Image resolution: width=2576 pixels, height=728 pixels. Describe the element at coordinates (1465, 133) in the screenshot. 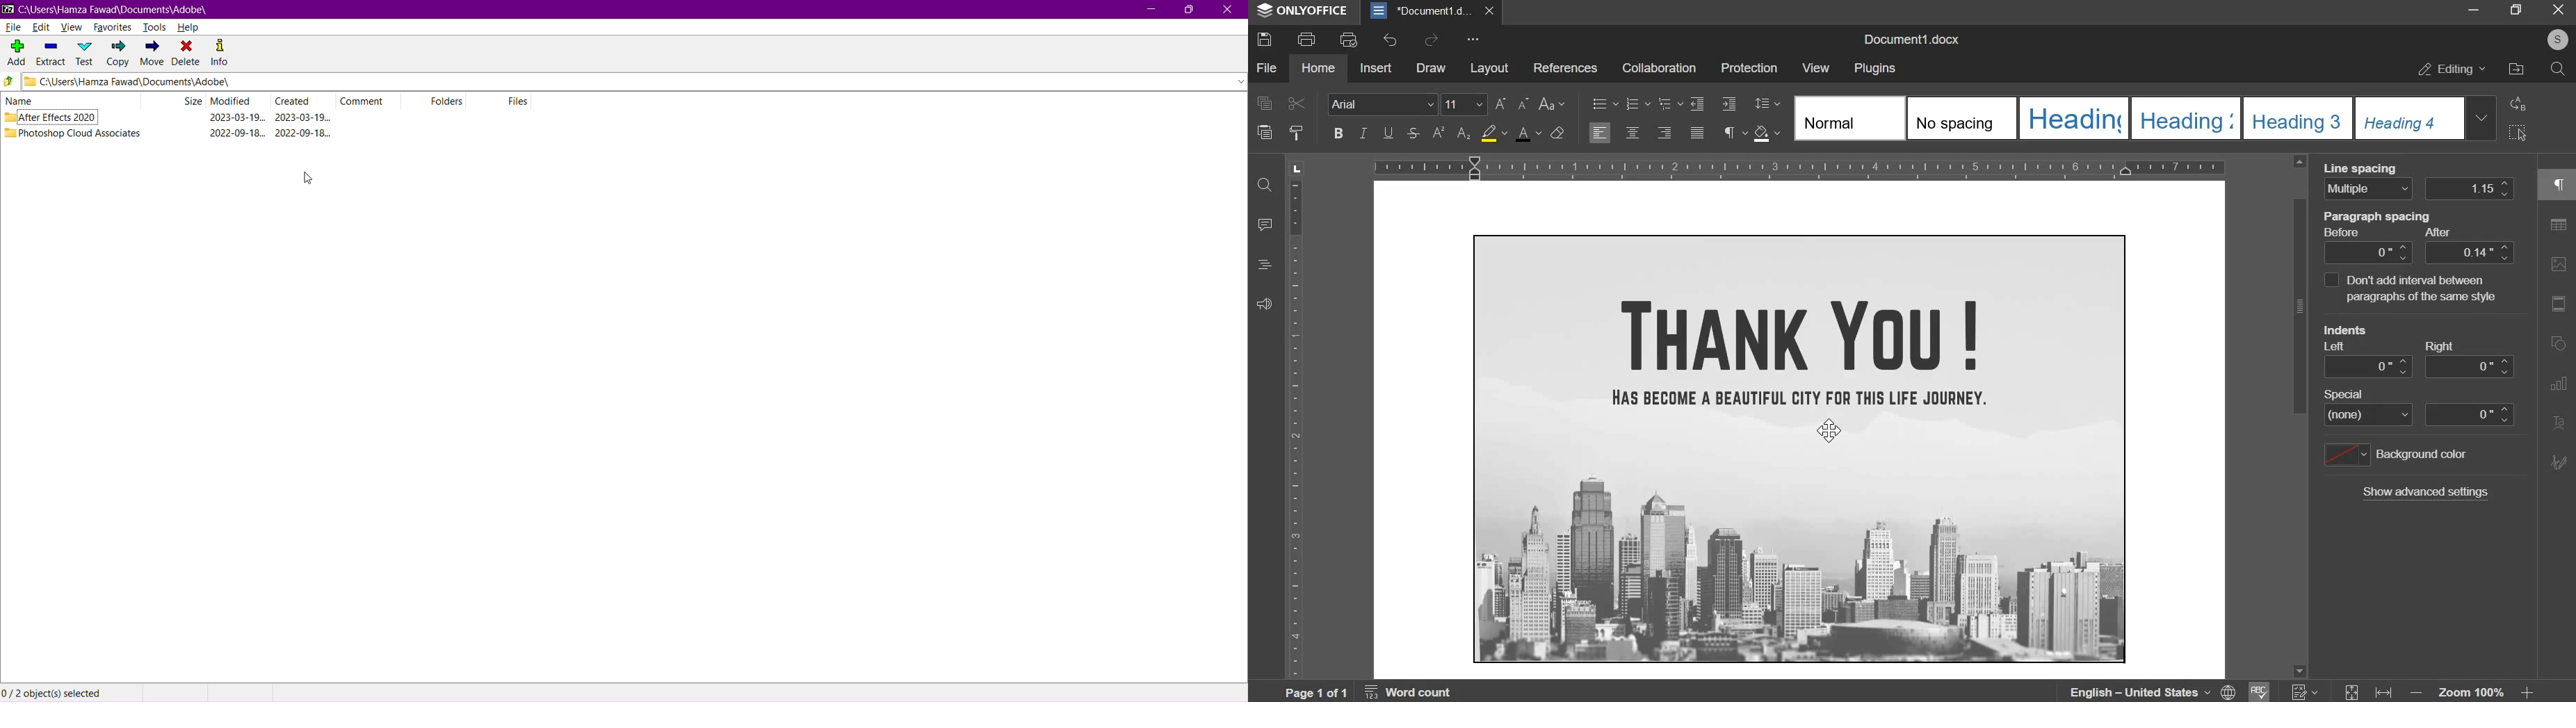

I see `subscript` at that location.